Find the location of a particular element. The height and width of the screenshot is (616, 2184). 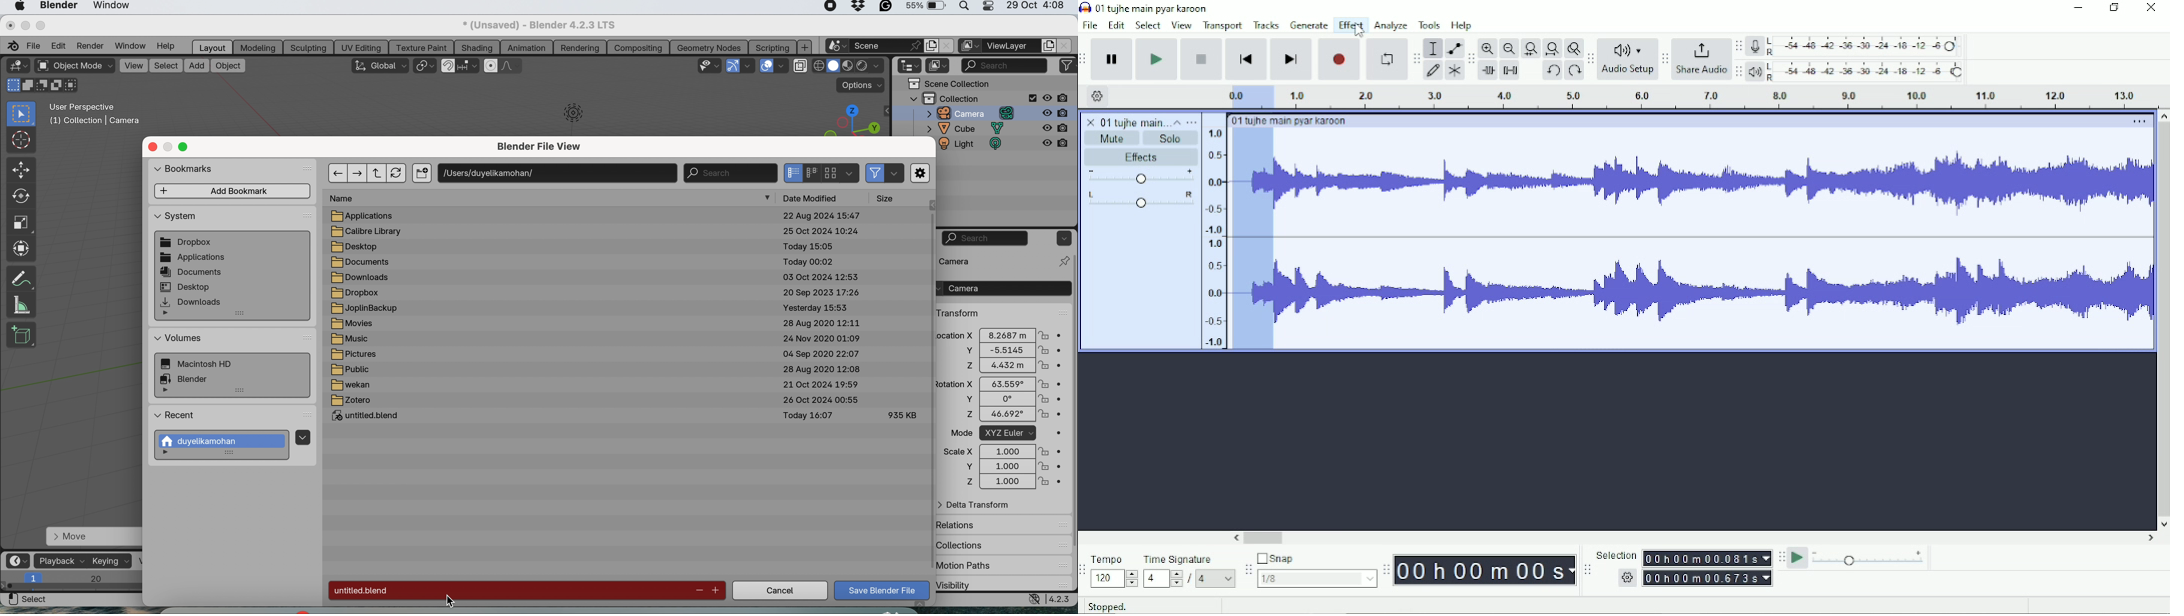

Generate is located at coordinates (1309, 25).